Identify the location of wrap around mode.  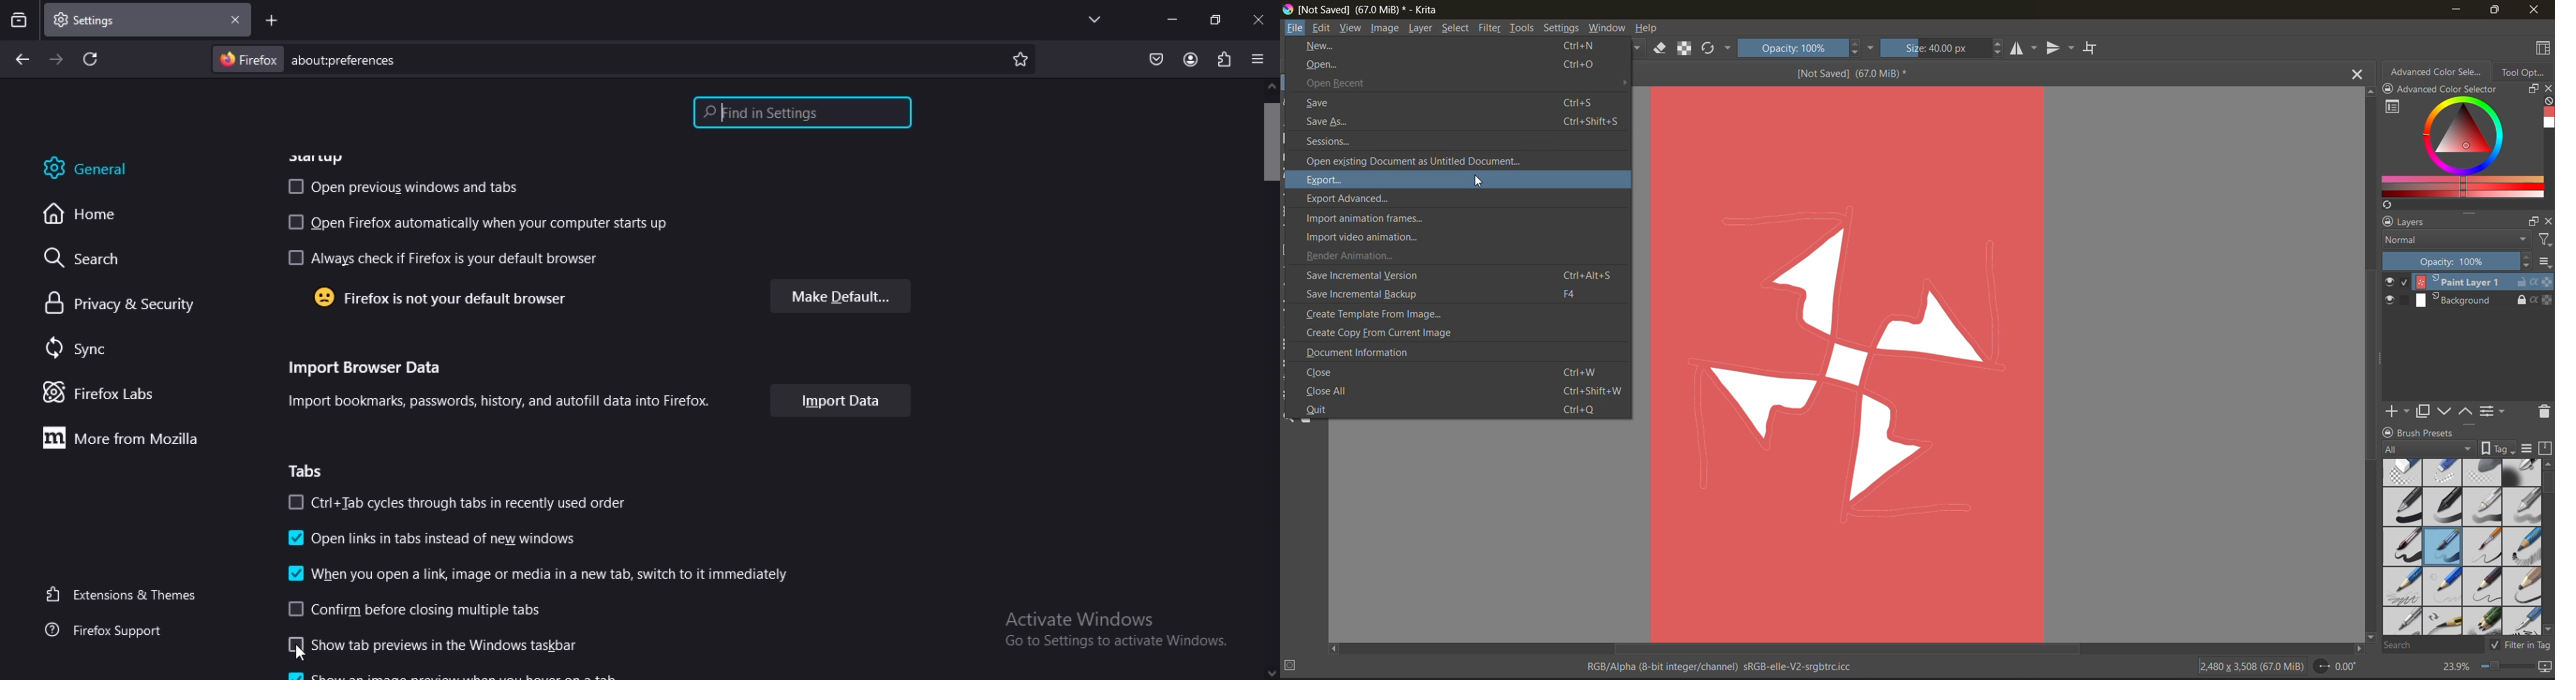
(2091, 48).